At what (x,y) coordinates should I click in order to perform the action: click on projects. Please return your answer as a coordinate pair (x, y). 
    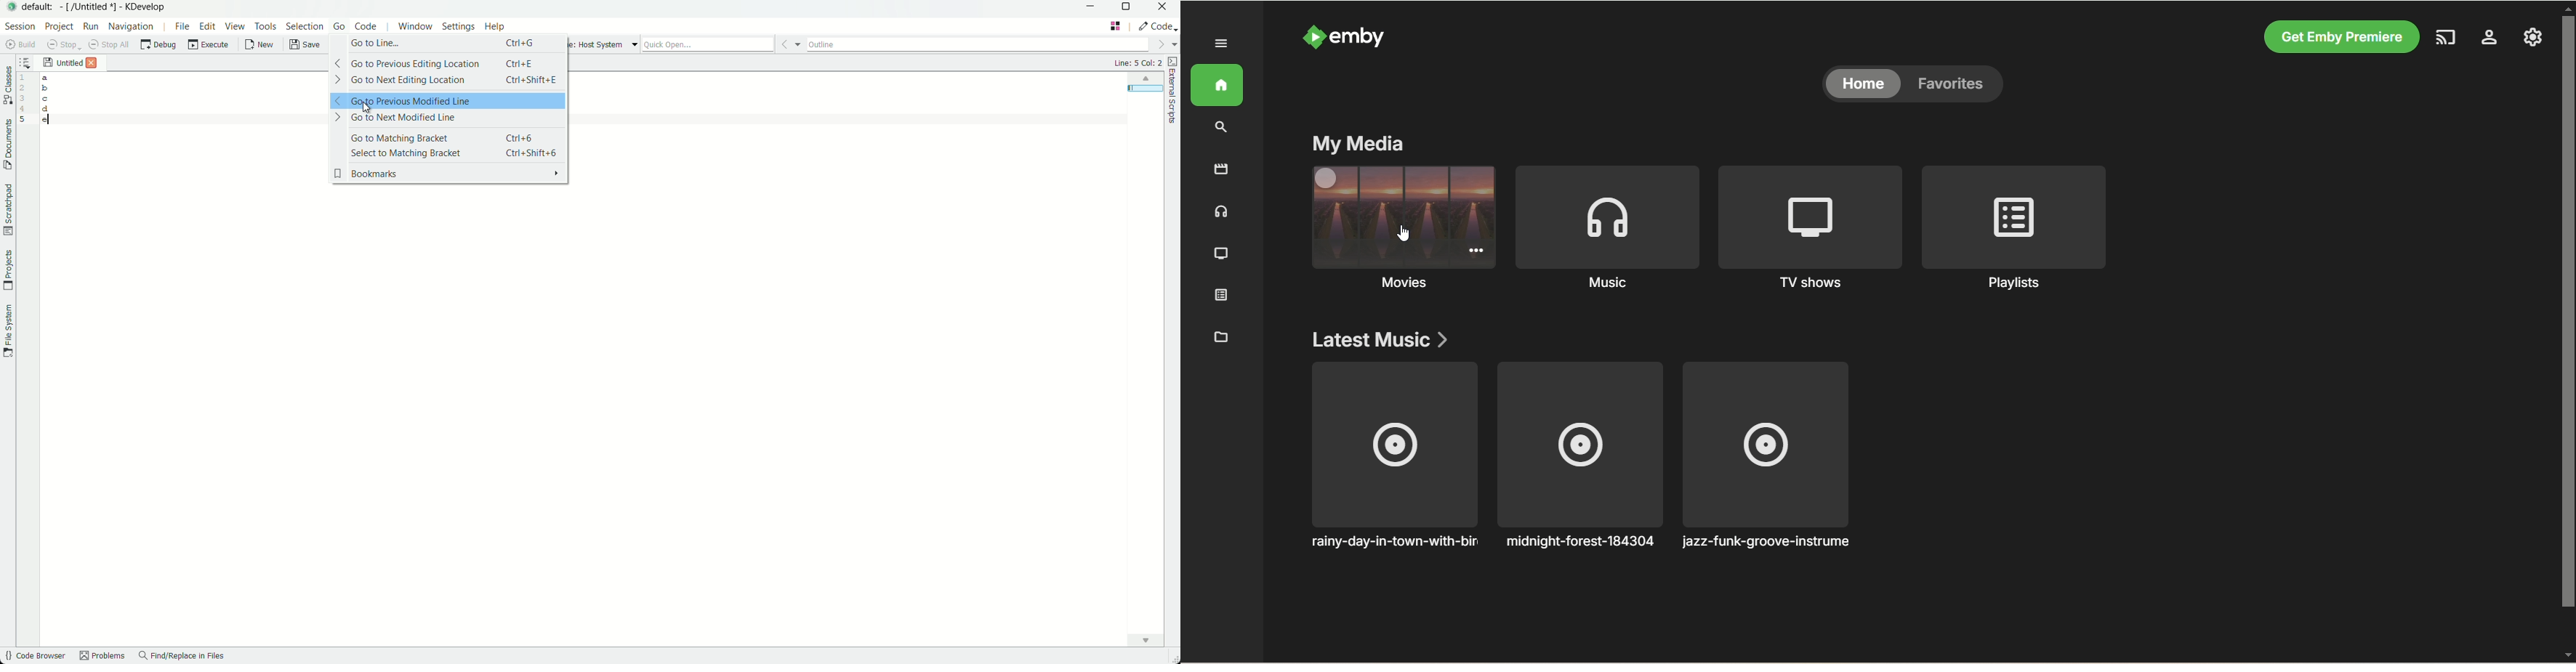
    Looking at the image, I should click on (9, 269).